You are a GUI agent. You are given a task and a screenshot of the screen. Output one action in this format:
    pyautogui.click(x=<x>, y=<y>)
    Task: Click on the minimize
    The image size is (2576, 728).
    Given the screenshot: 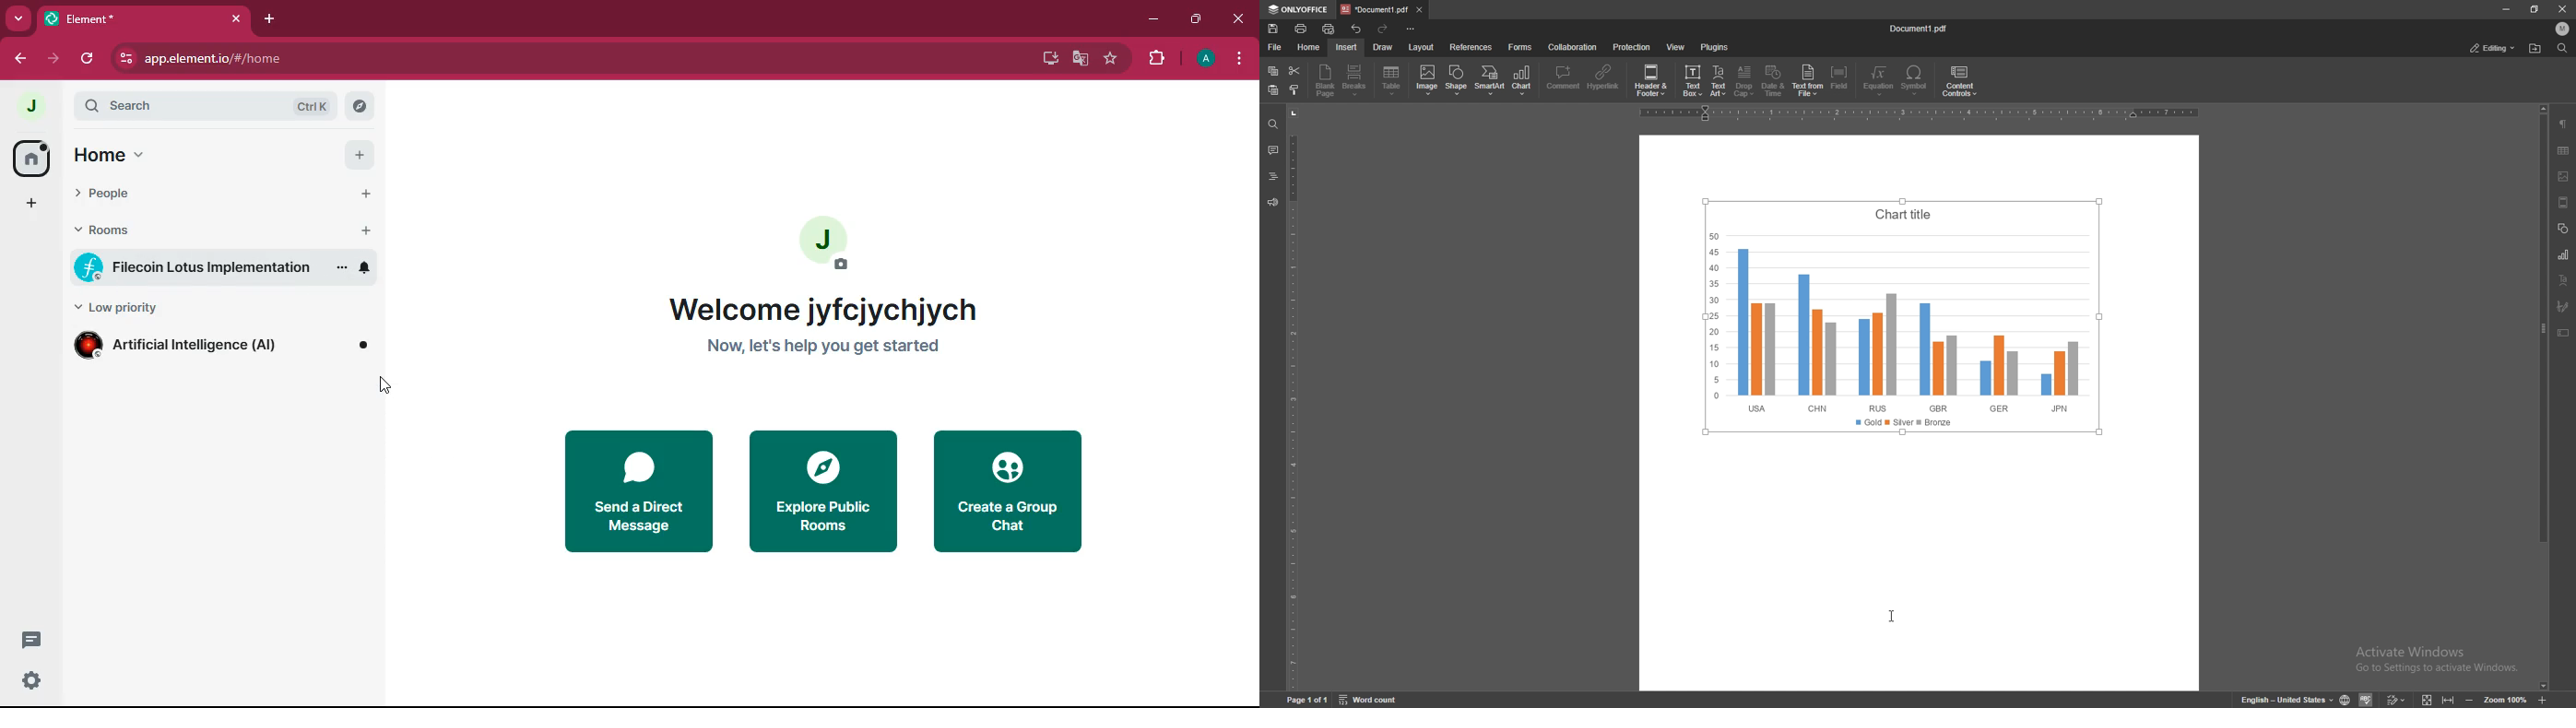 What is the action you would take?
    pyautogui.click(x=1155, y=22)
    